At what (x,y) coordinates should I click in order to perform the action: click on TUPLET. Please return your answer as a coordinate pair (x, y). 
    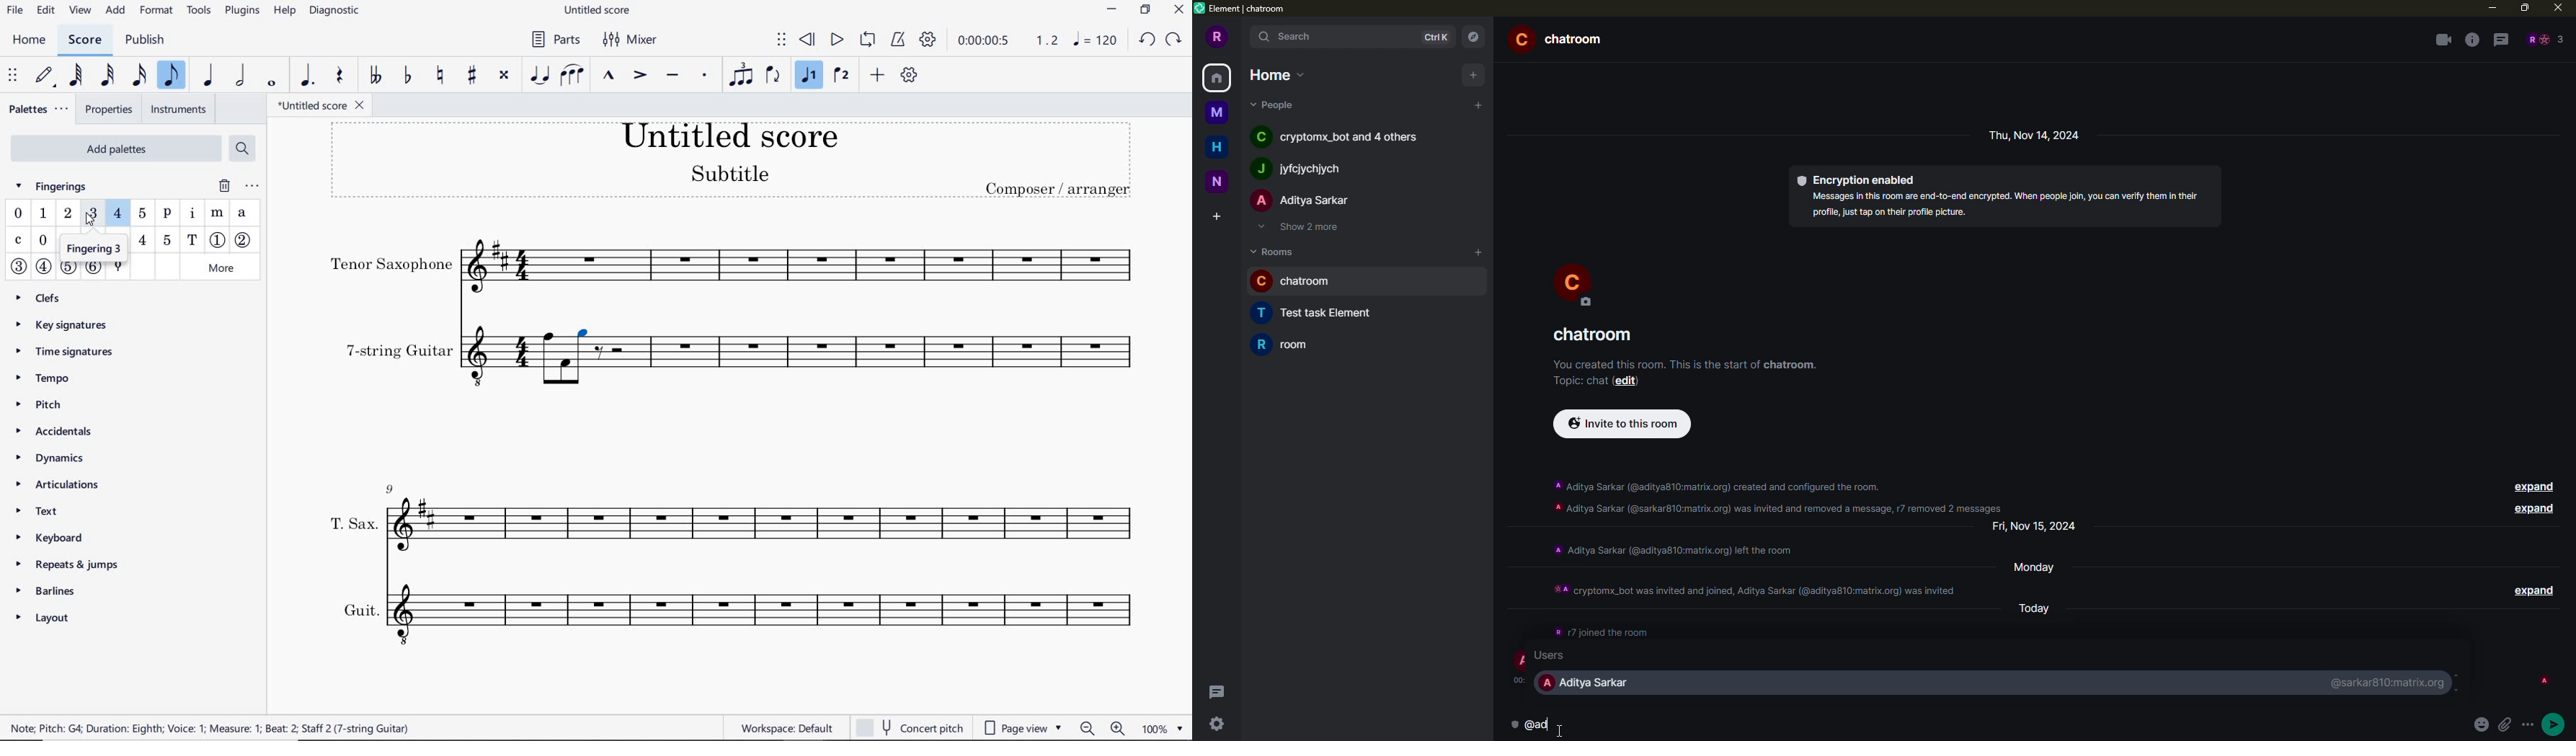
    Looking at the image, I should click on (742, 74).